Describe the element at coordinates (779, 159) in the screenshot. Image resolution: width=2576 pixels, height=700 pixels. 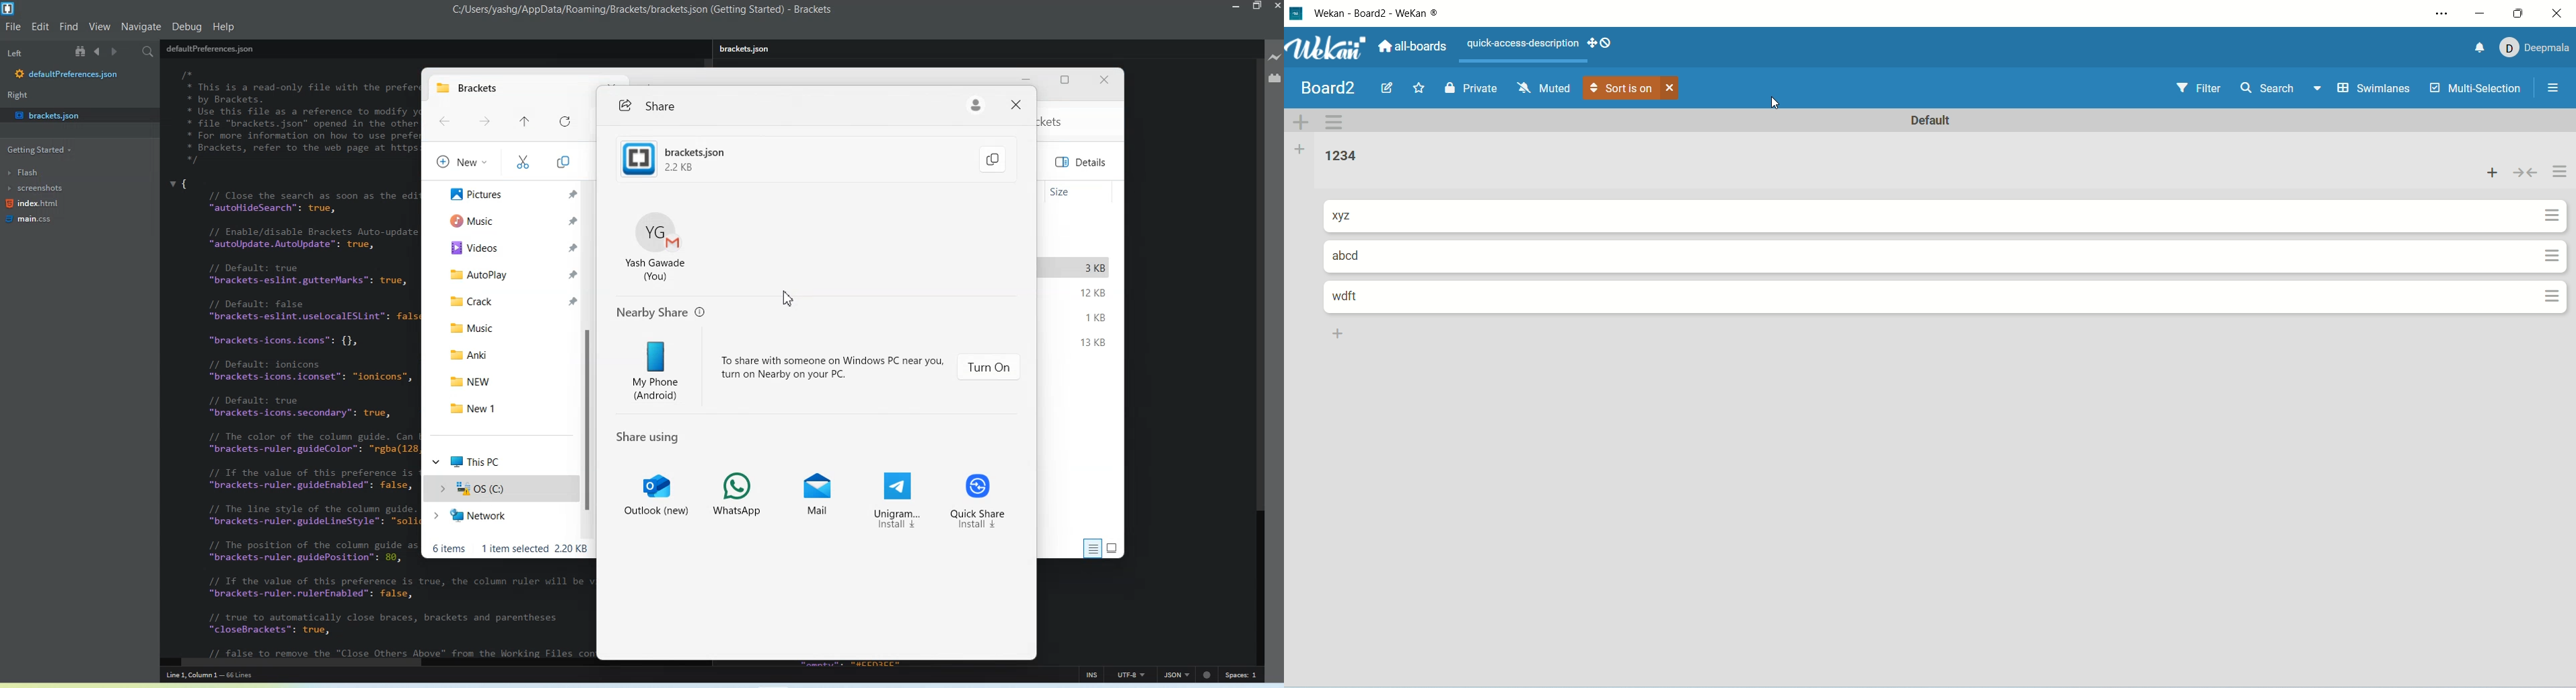
I see `brackets.json 2.2kb` at that location.